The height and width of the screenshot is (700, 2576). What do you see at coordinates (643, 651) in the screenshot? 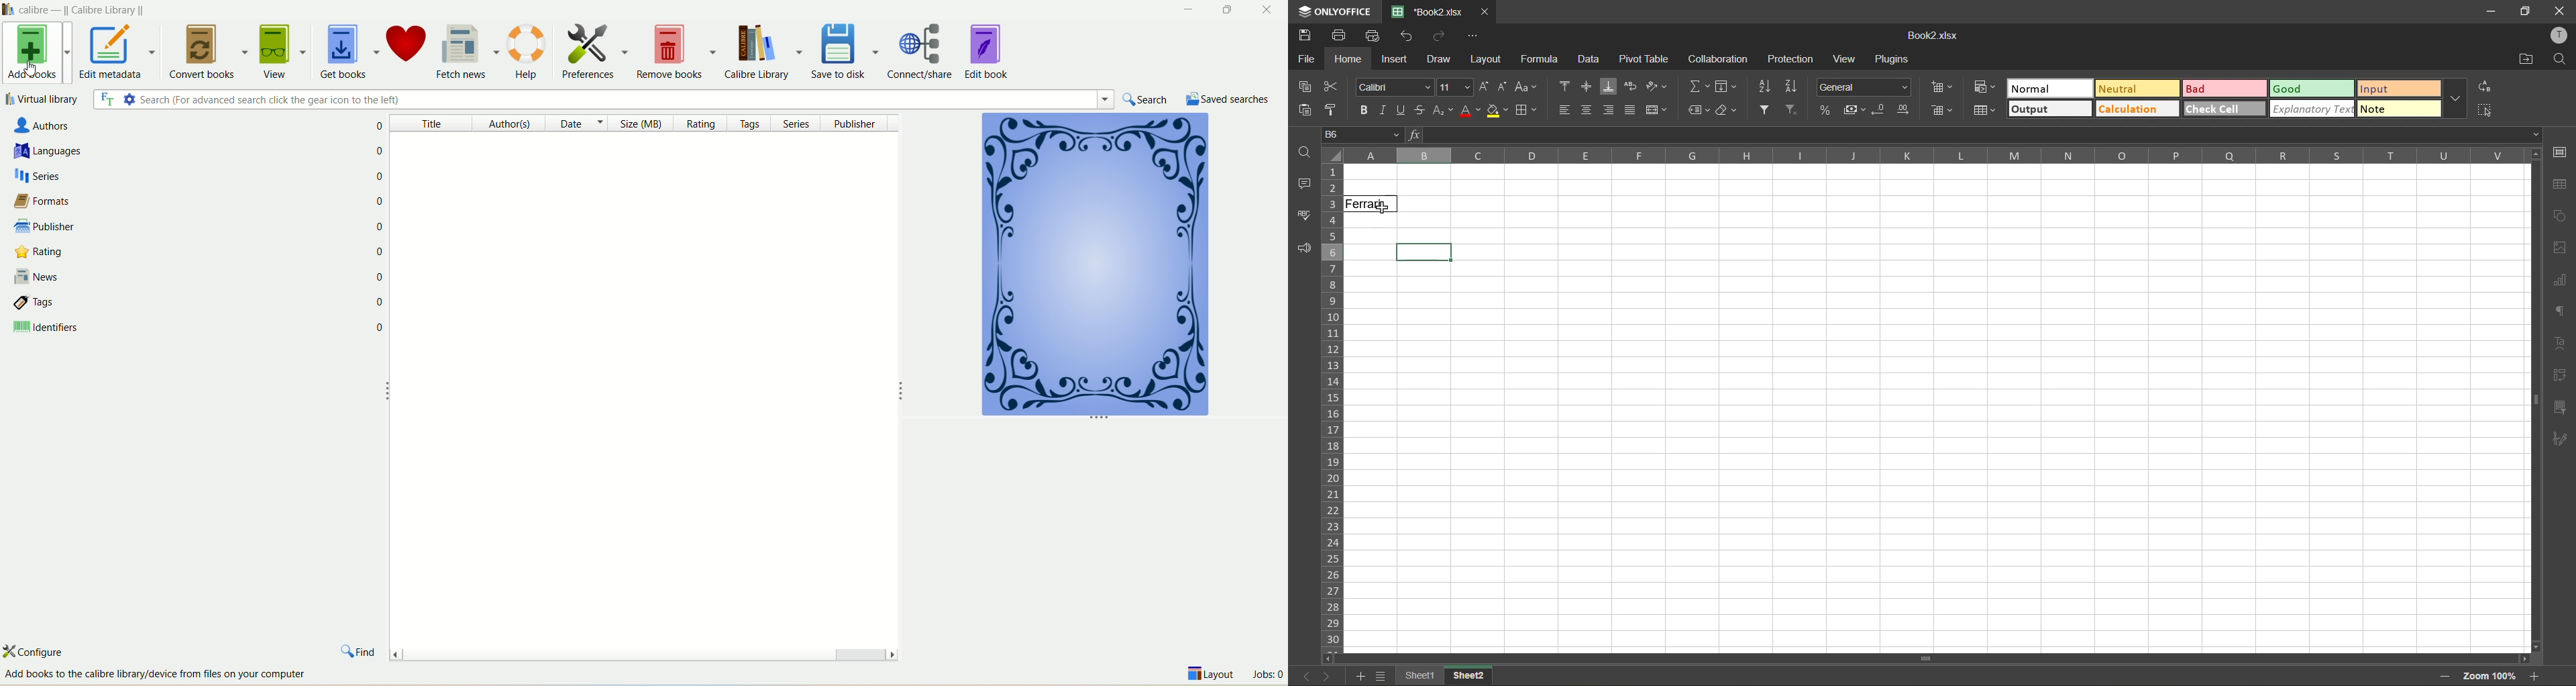
I see `horizontal scroll bar` at bounding box center [643, 651].